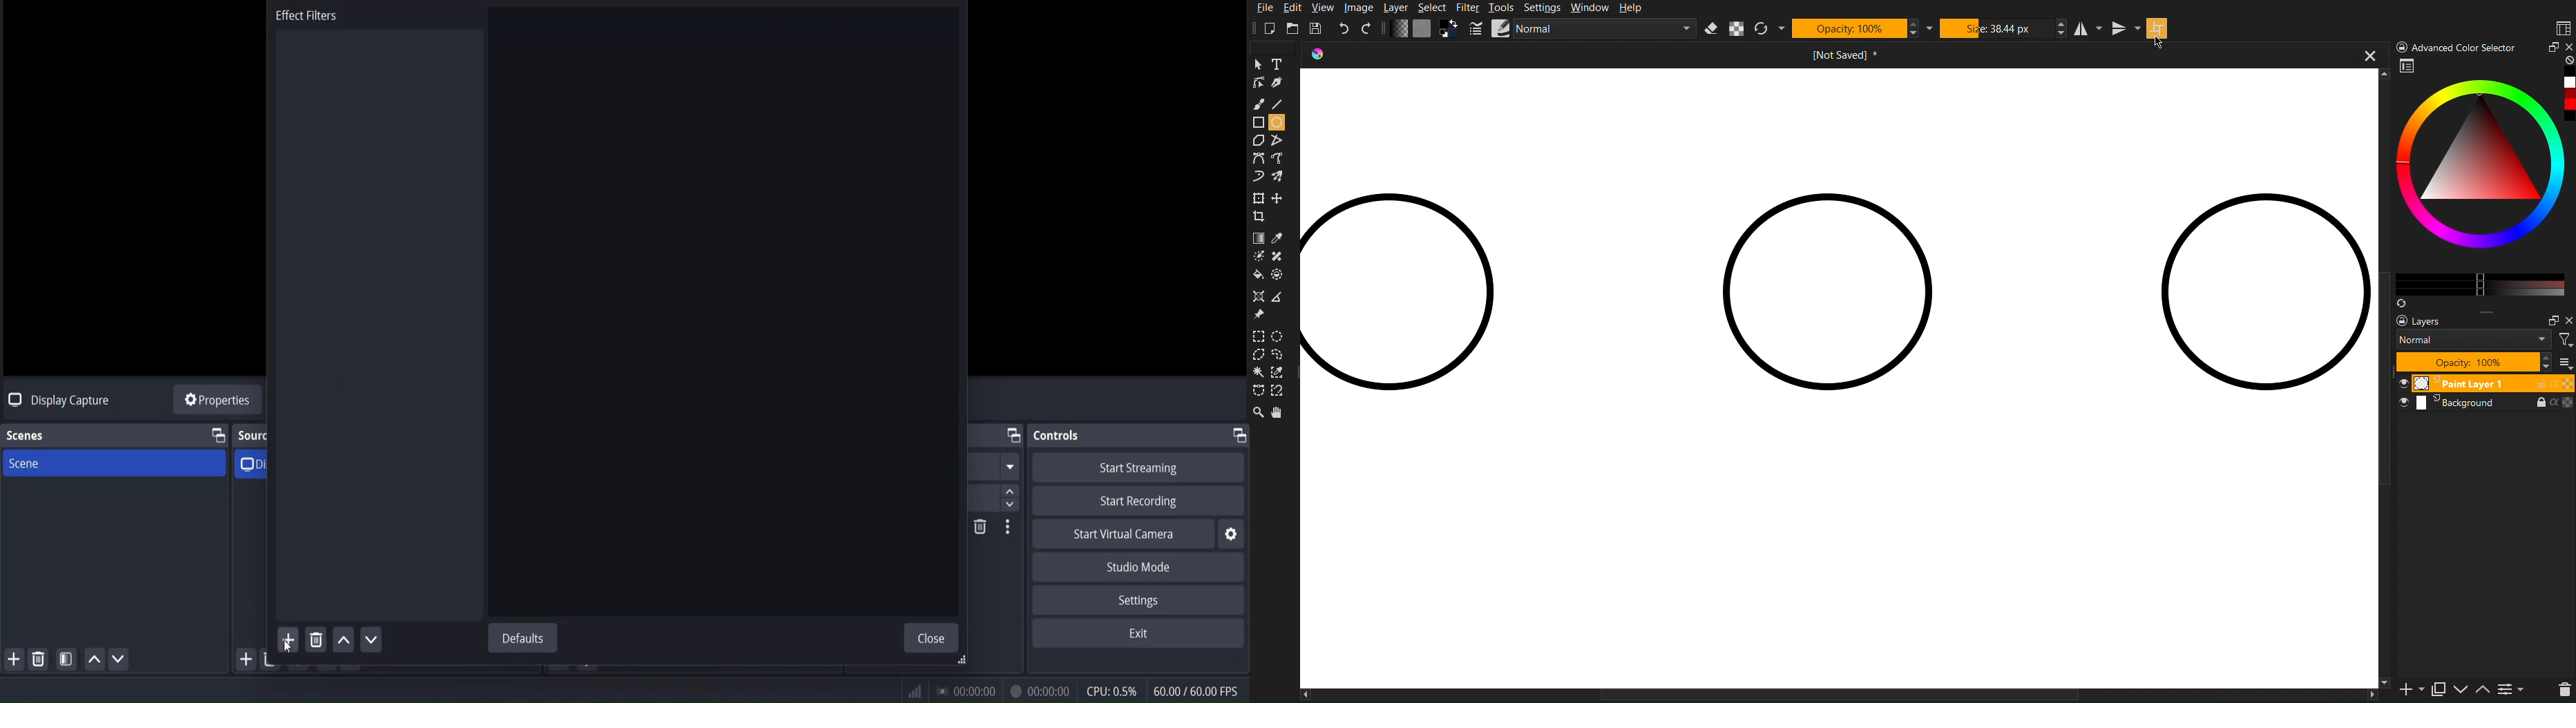 The image size is (2576, 728). Describe the element at coordinates (1279, 176) in the screenshot. I see `Curve free shape` at that location.